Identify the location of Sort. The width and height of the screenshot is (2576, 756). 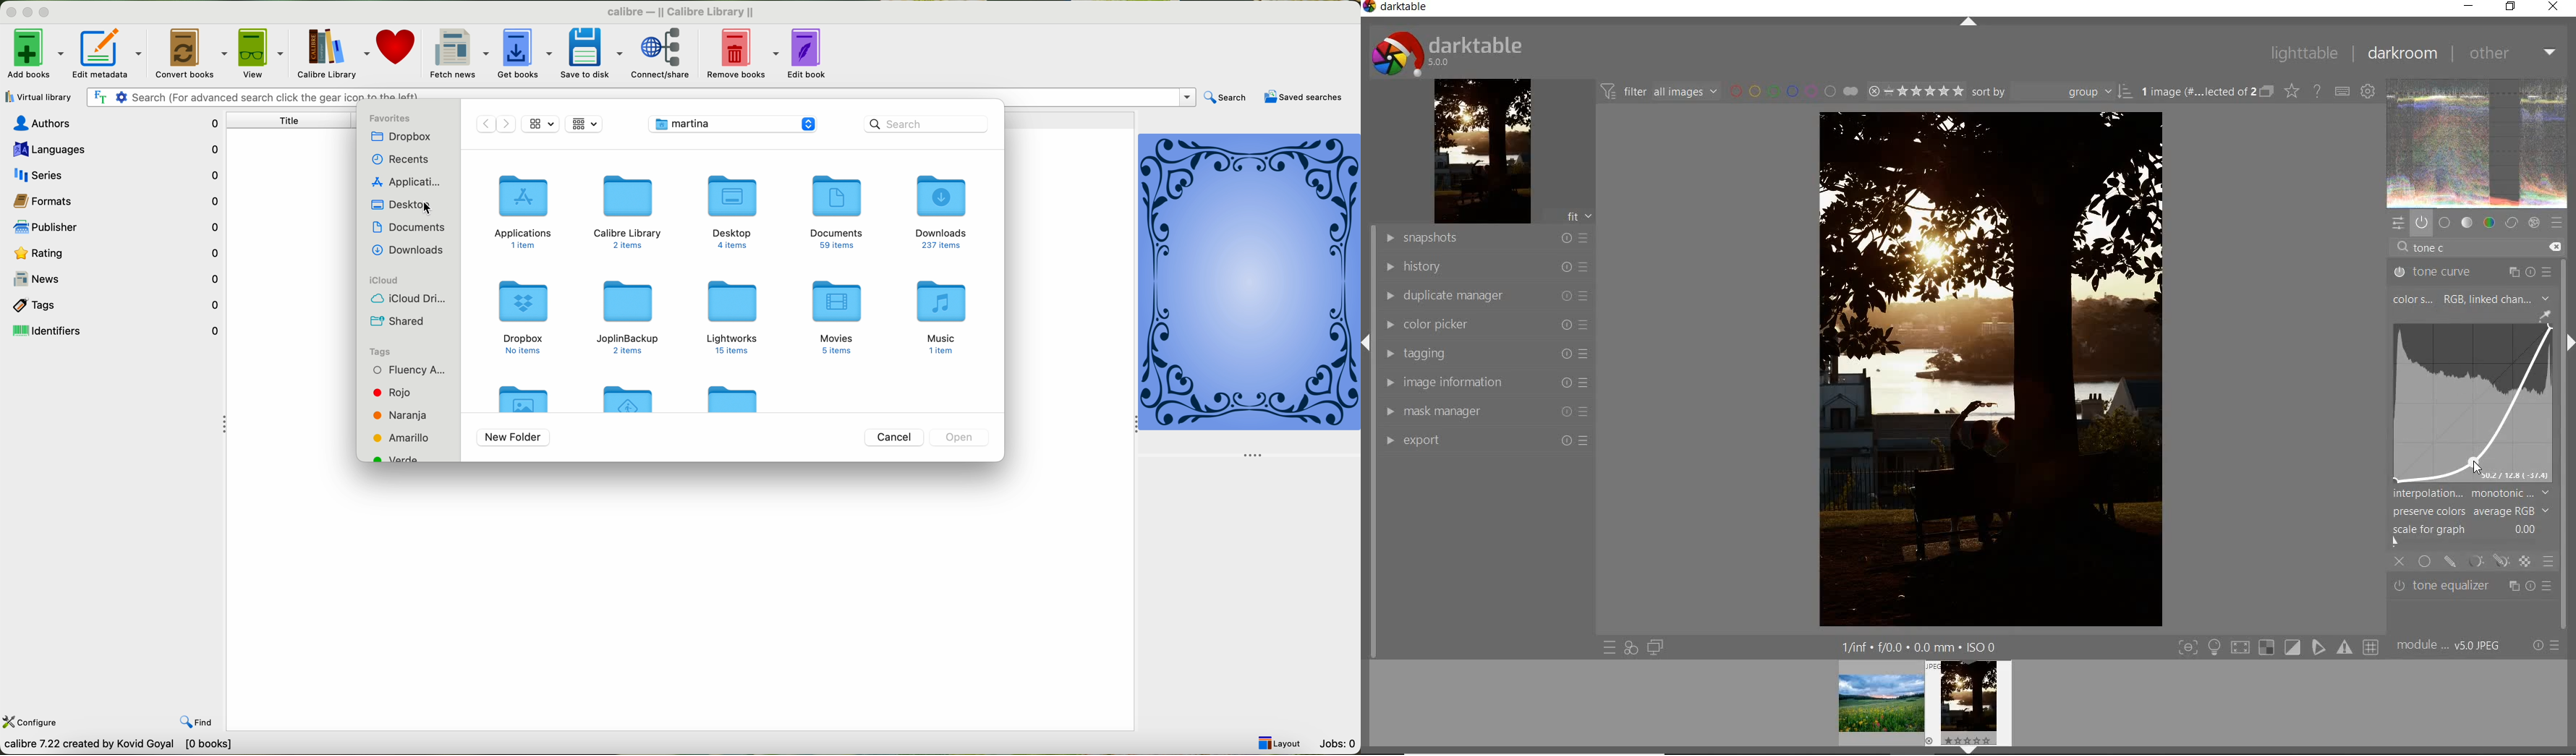
(2052, 92).